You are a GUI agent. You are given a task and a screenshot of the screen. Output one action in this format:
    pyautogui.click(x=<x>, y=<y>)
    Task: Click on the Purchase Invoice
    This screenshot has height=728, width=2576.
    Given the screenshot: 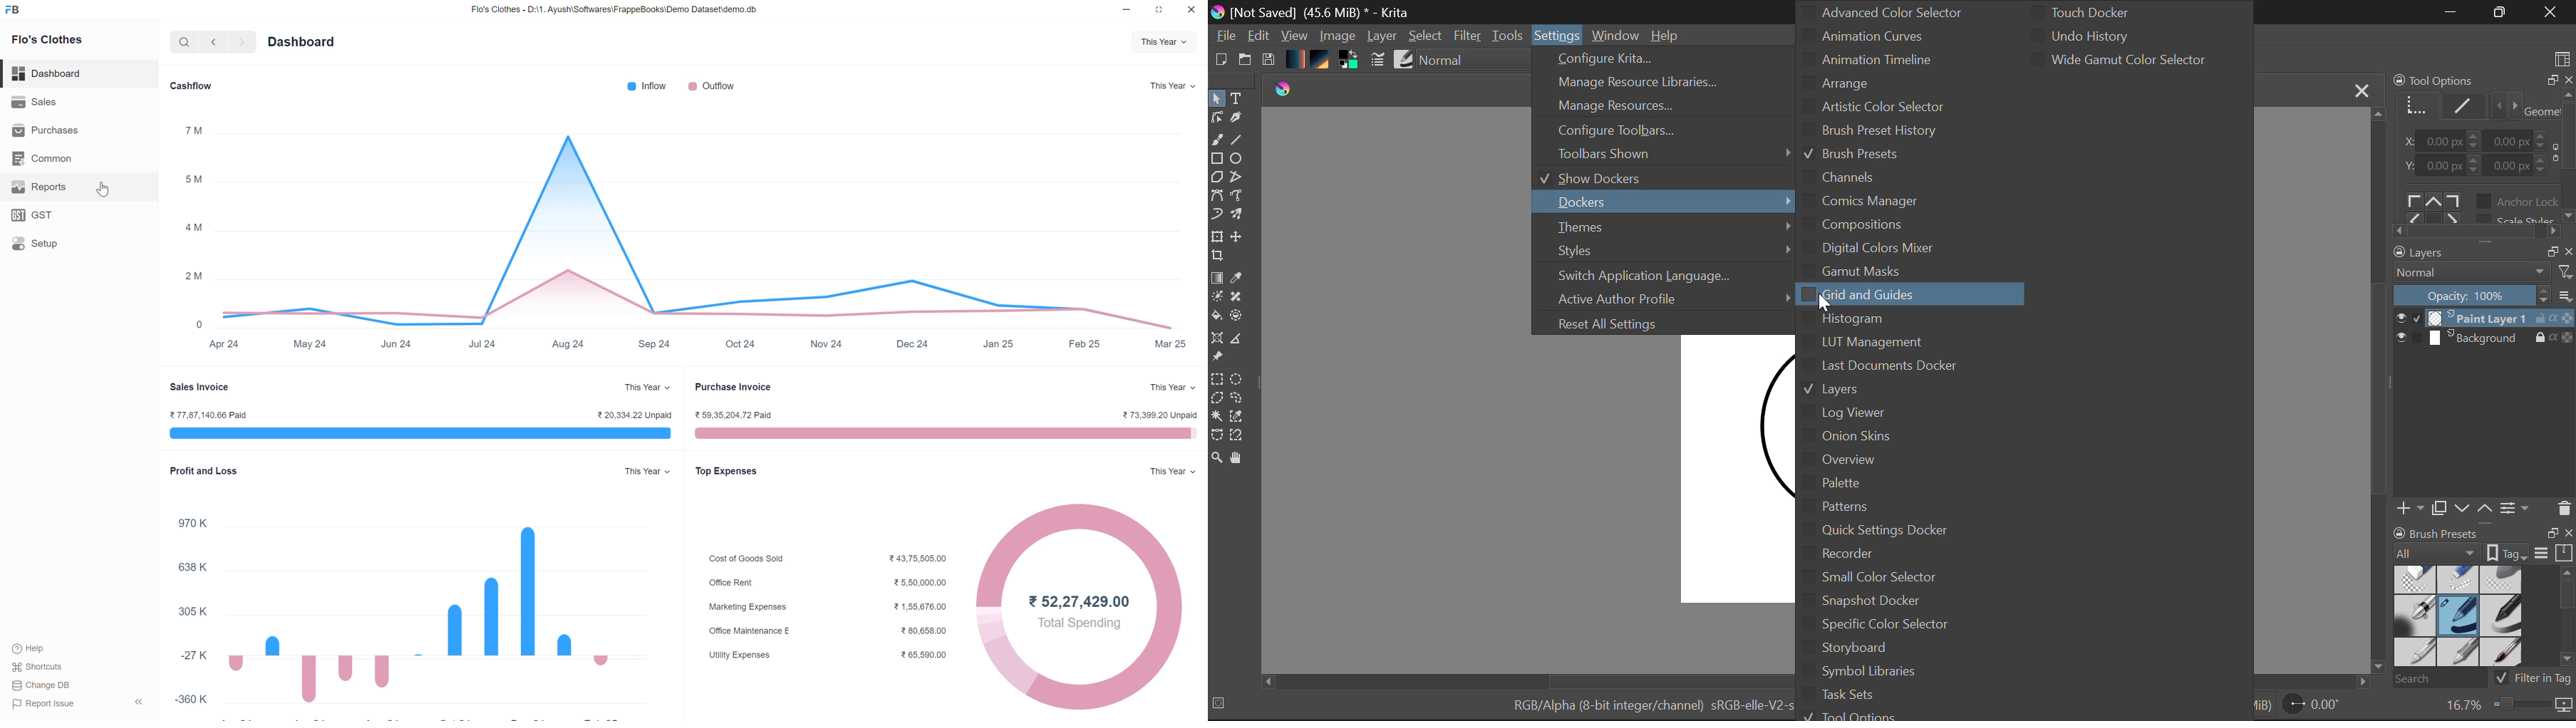 What is the action you would take?
    pyautogui.click(x=739, y=387)
    